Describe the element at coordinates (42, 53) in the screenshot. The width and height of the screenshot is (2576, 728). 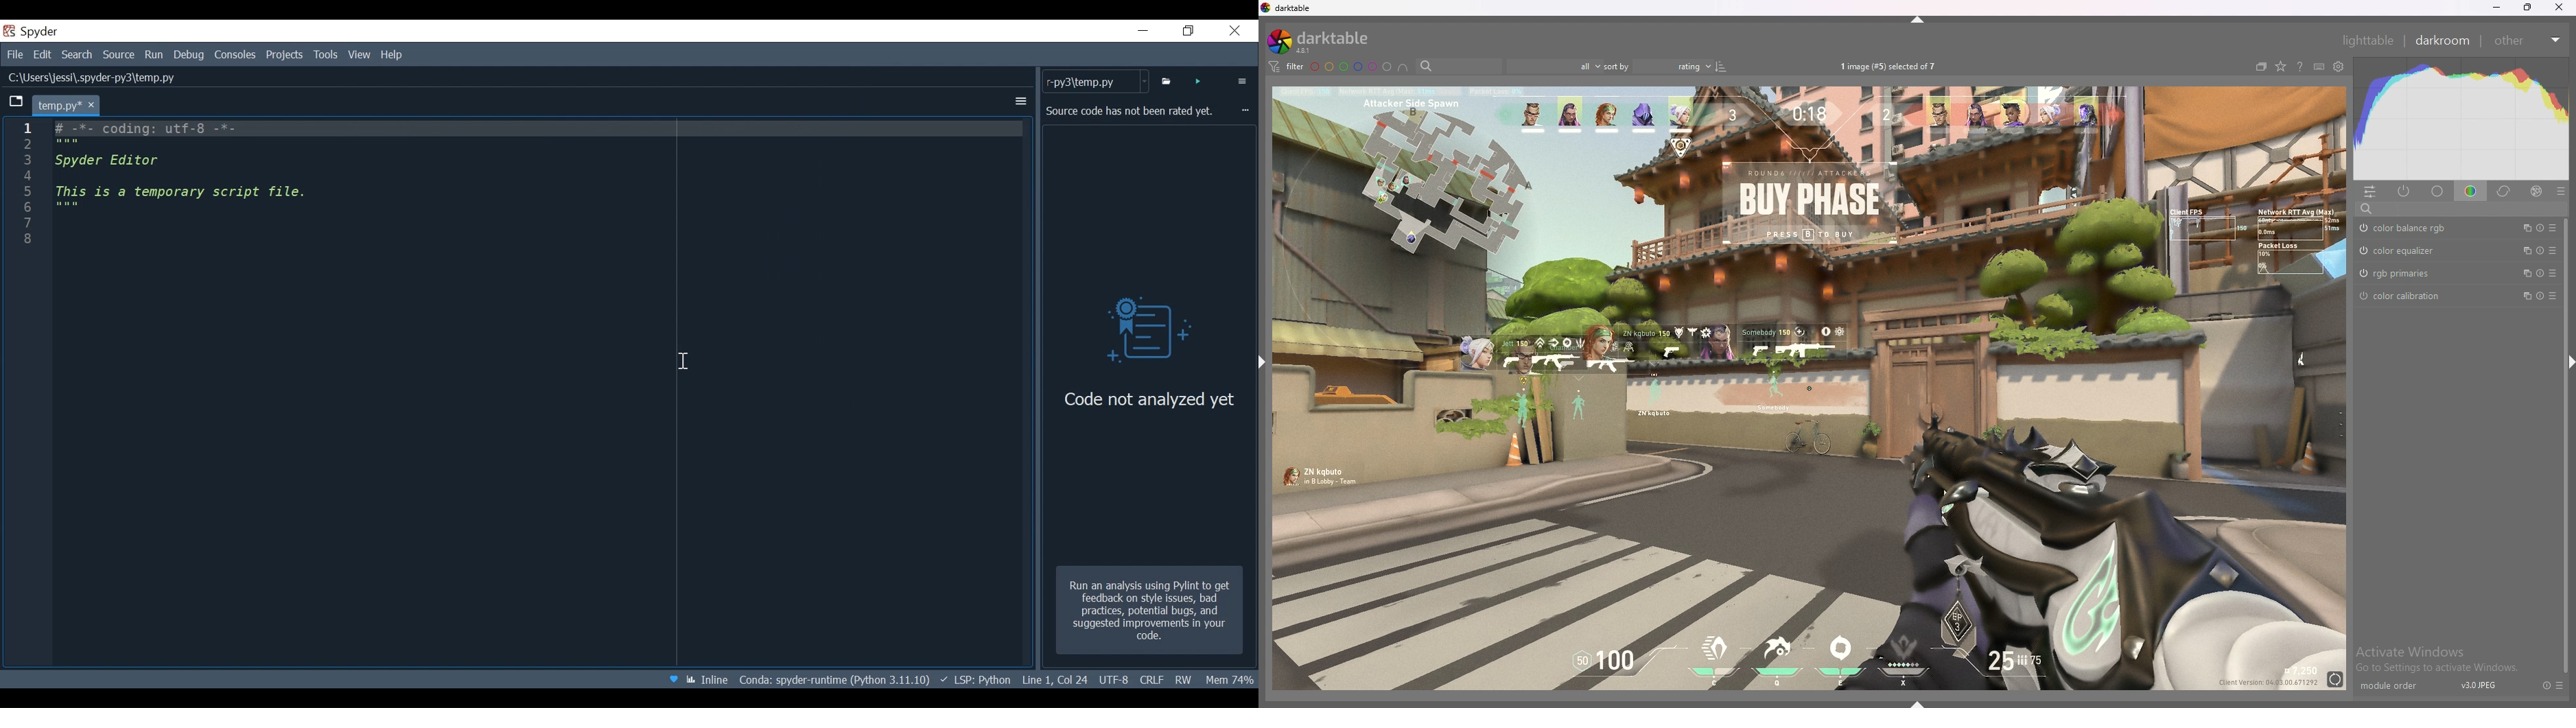
I see `Edit` at that location.